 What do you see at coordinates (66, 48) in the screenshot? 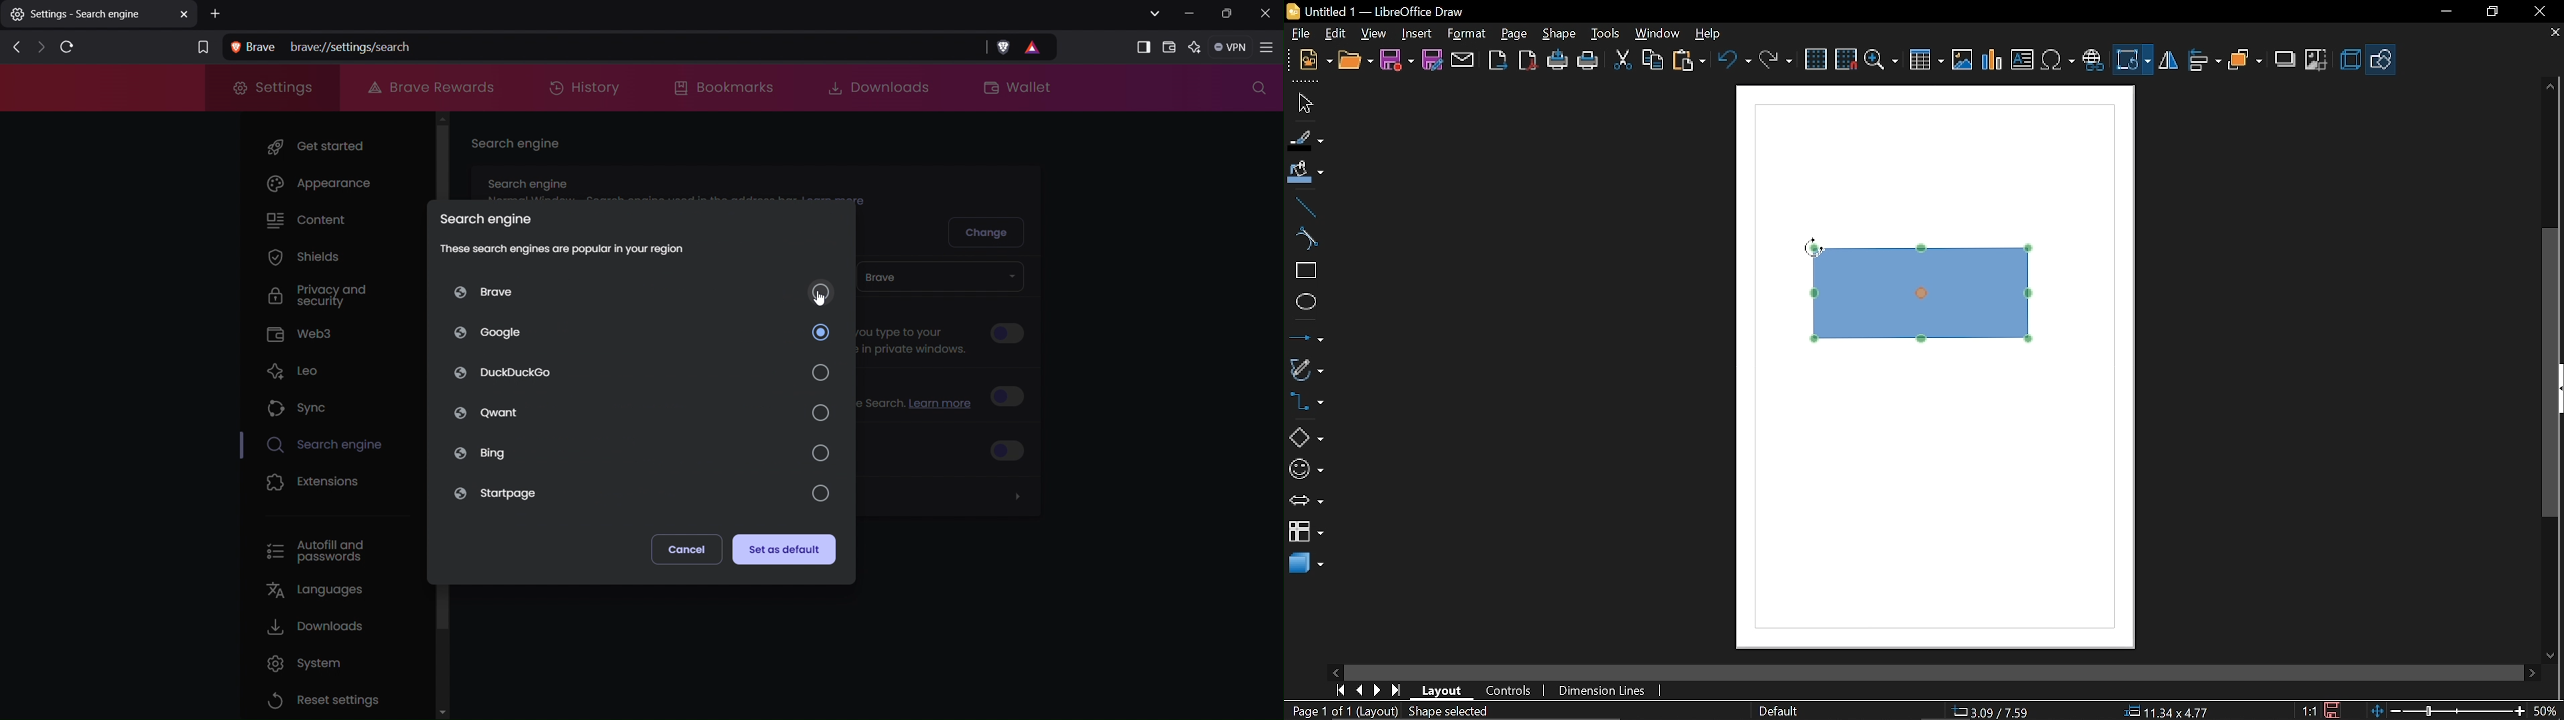
I see `Refresh` at bounding box center [66, 48].